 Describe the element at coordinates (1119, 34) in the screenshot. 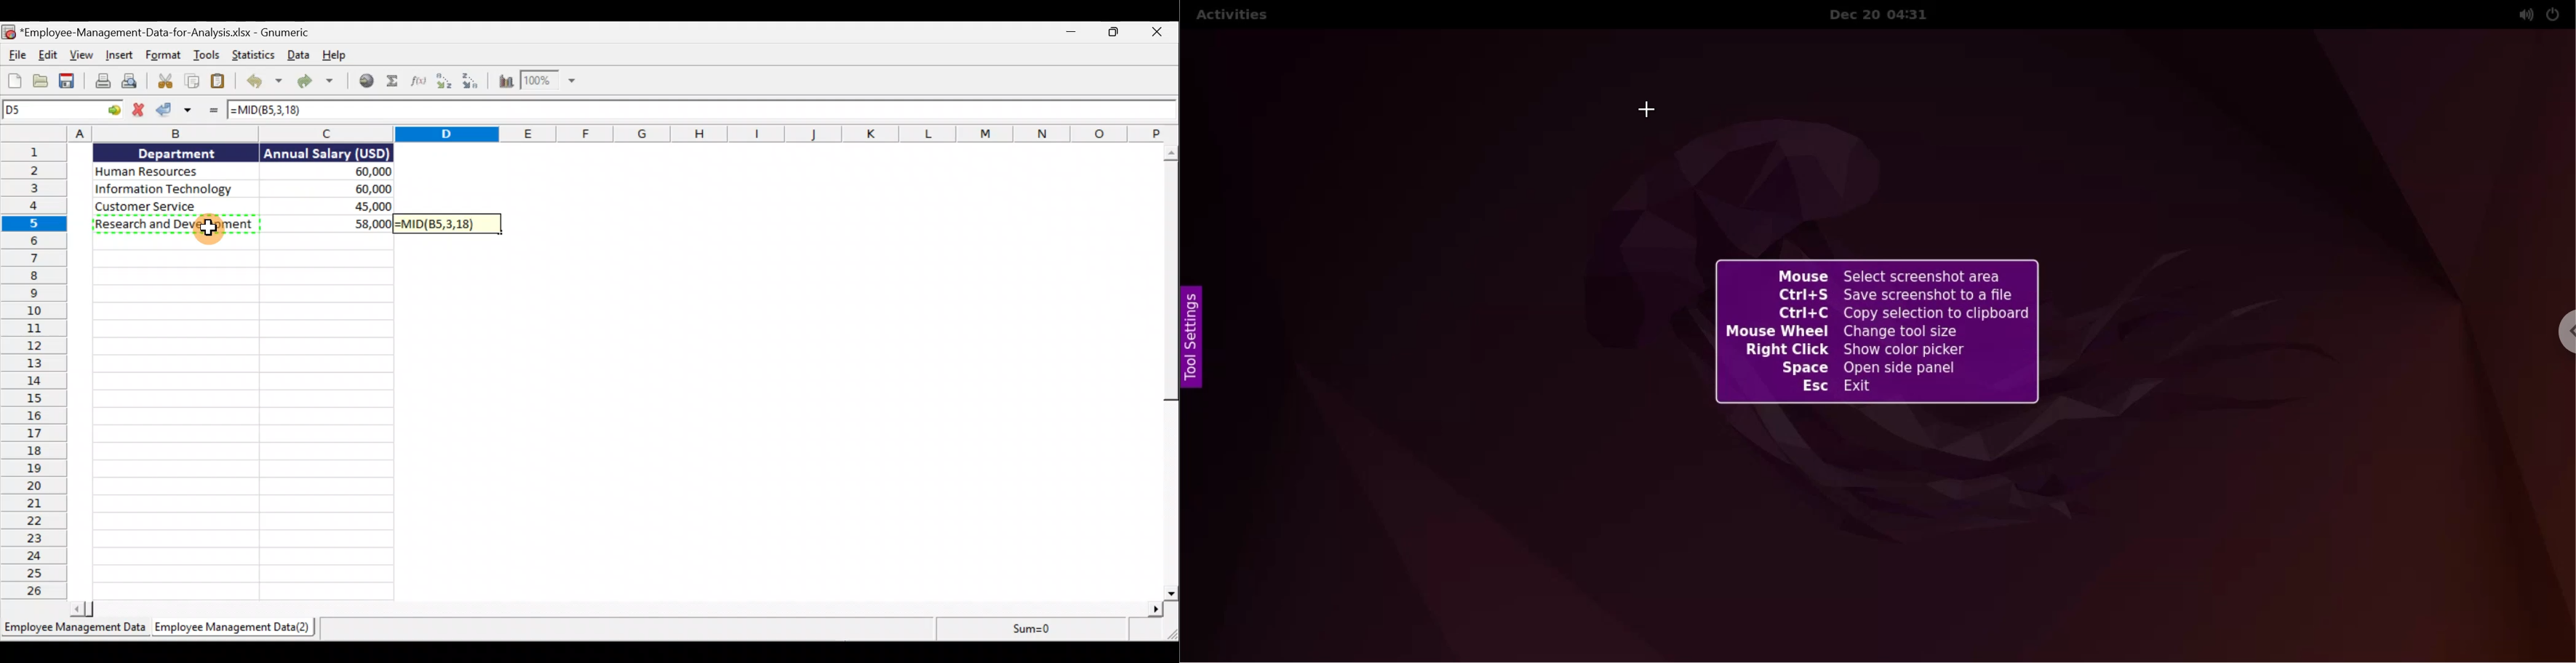

I see `Maximise` at that location.